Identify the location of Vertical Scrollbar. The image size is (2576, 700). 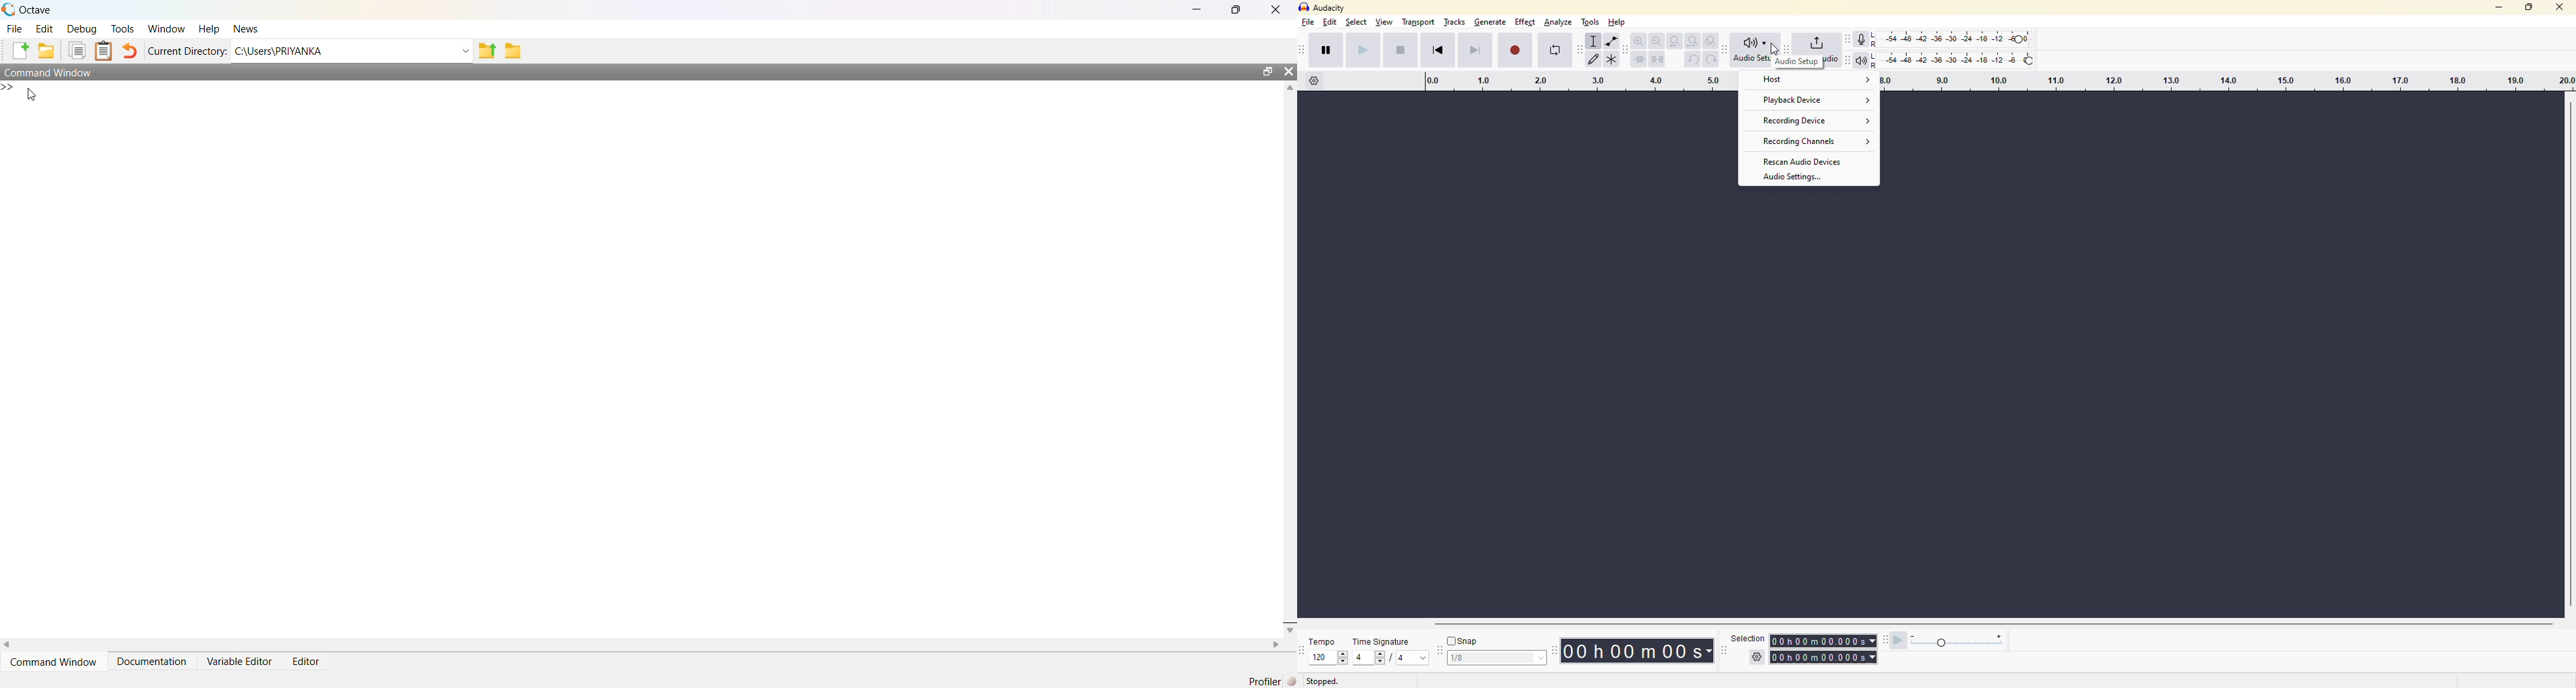
(2569, 349).